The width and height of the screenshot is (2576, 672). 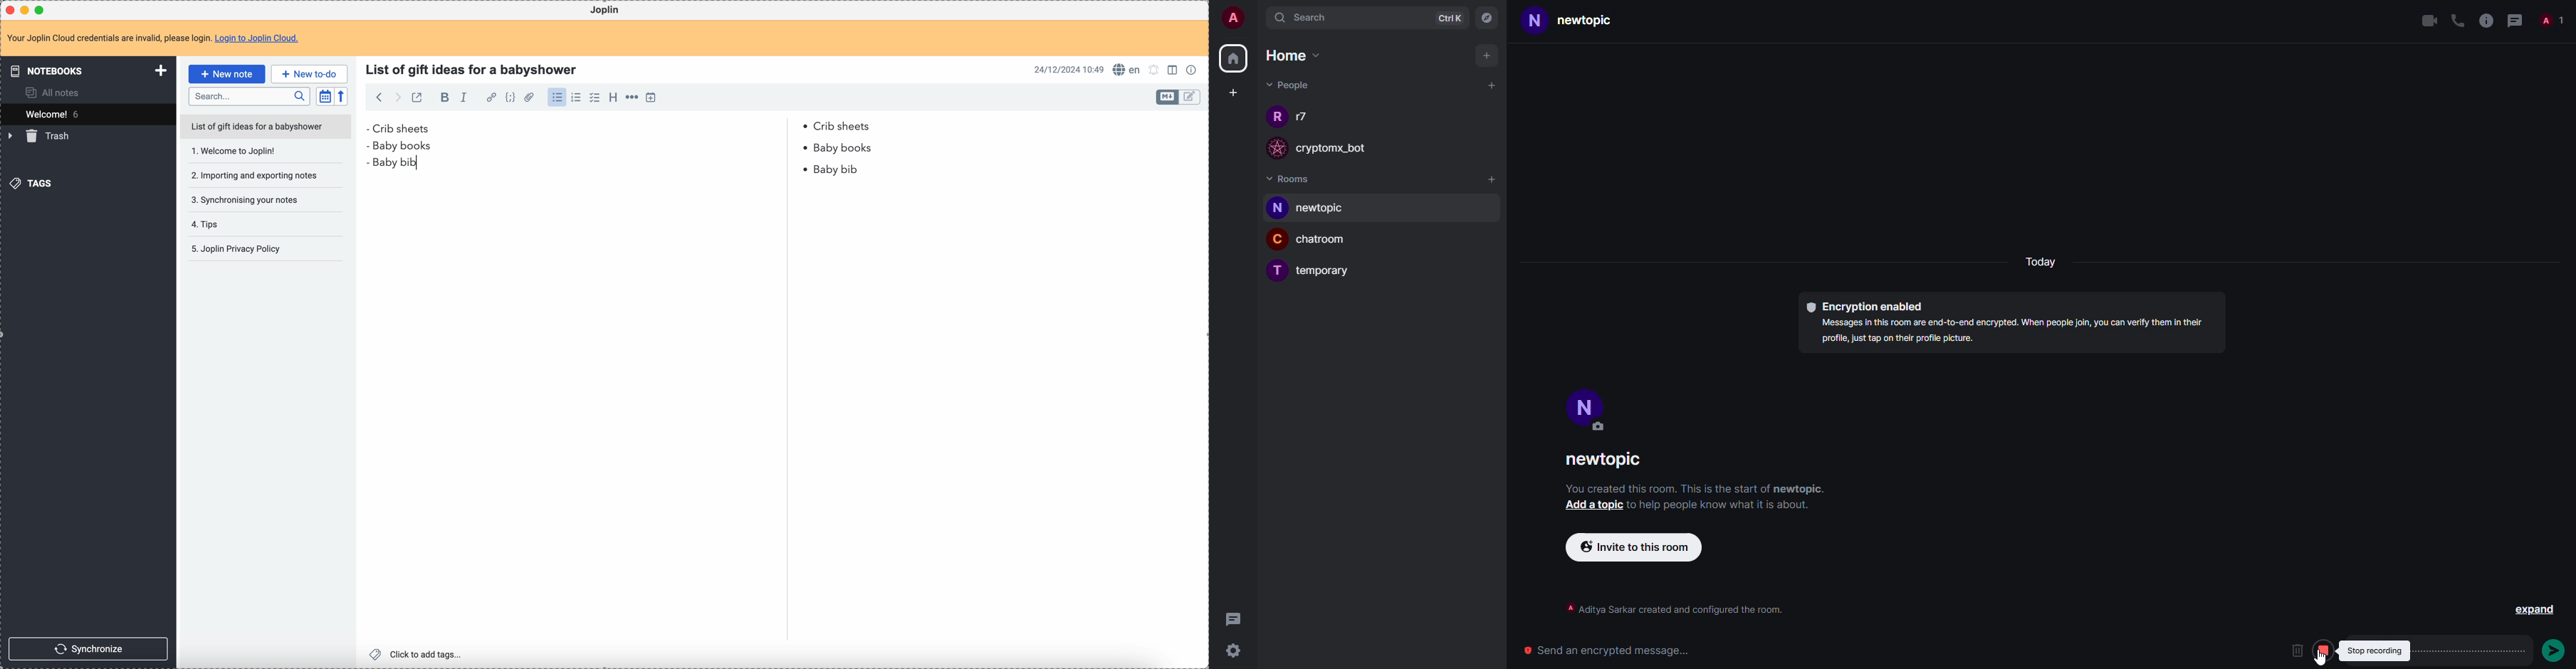 I want to click on horizontal rule, so click(x=633, y=98).